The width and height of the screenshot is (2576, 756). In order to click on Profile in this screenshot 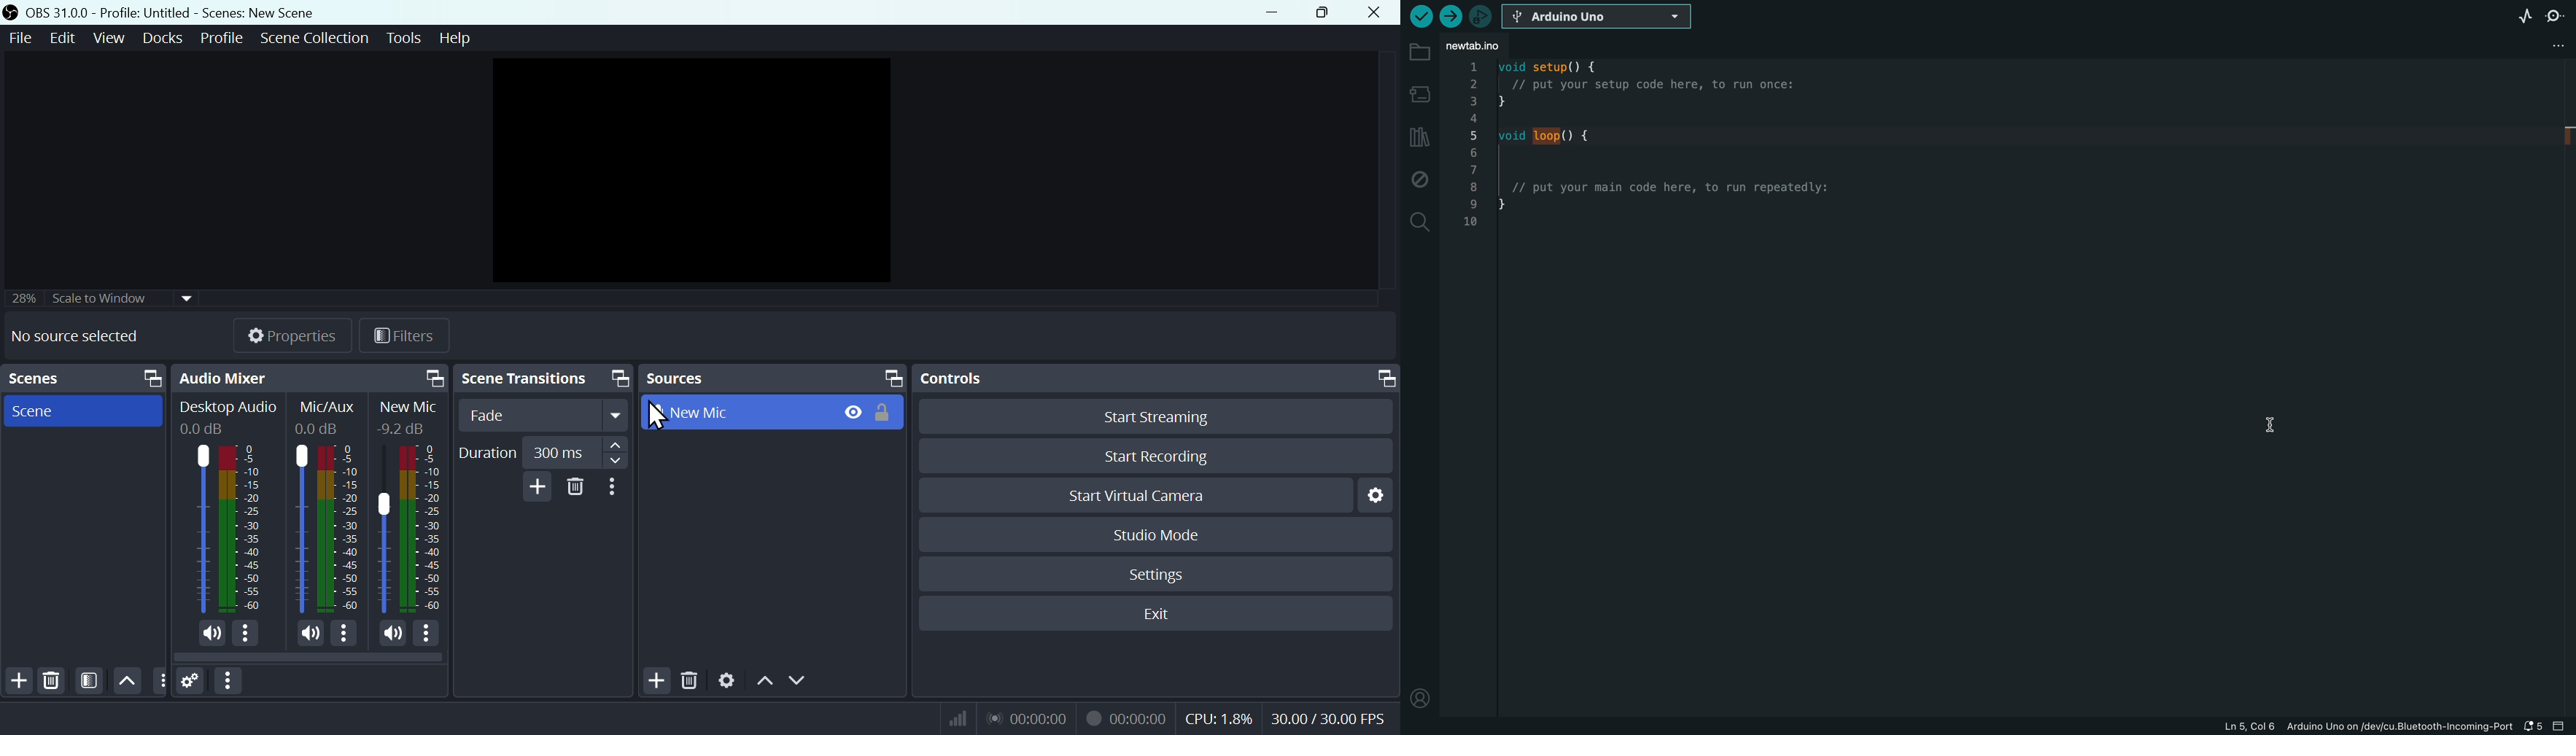, I will do `click(219, 40)`.